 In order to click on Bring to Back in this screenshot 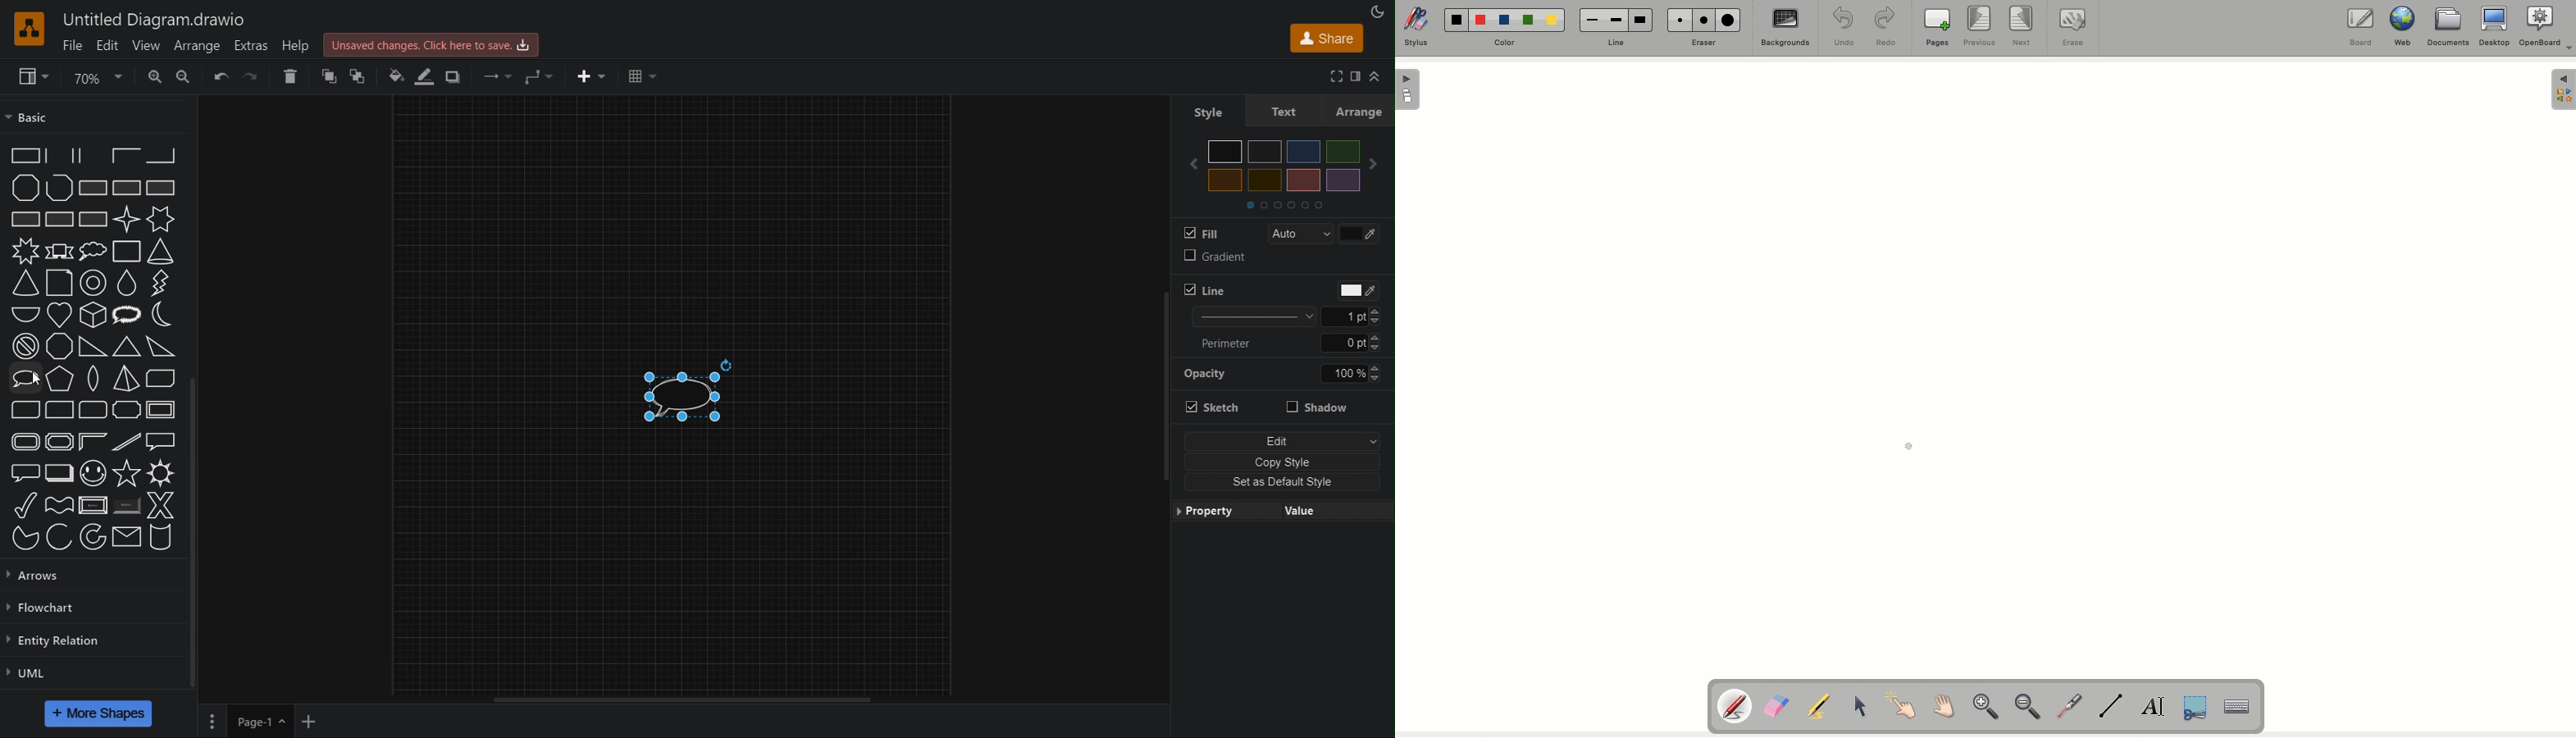, I will do `click(359, 76)`.